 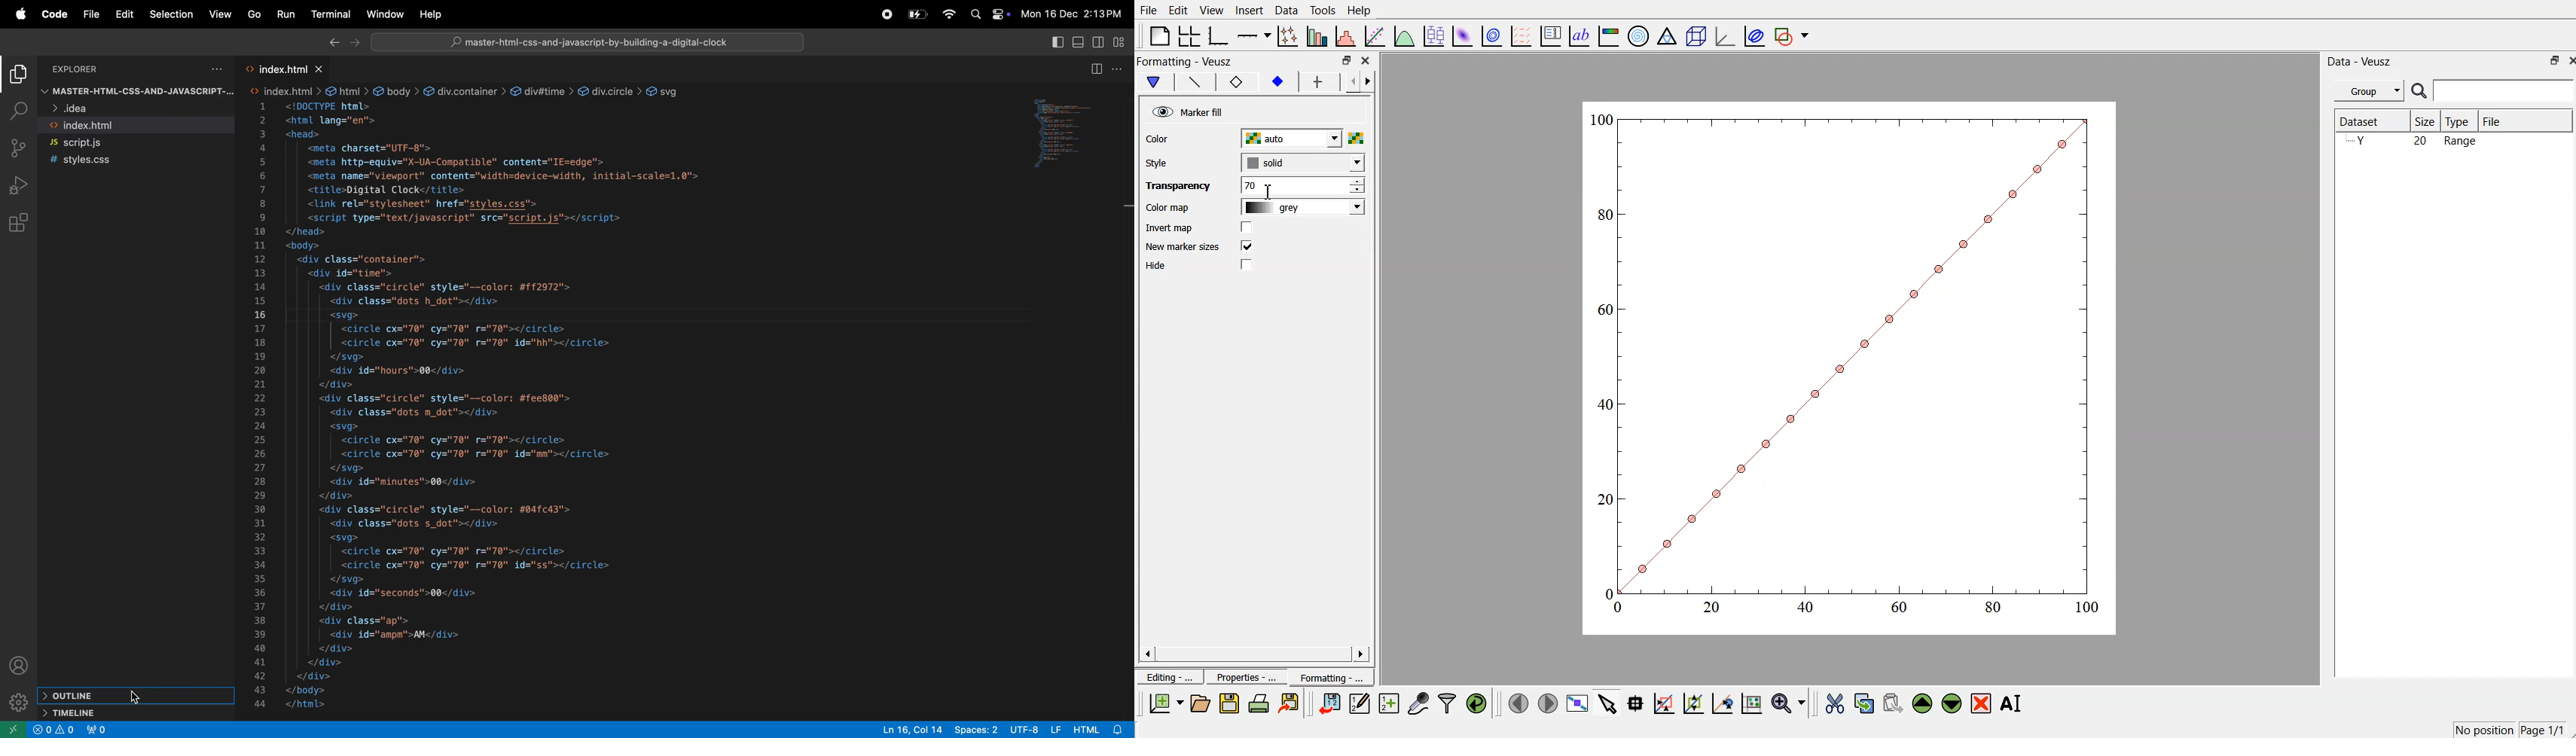 What do you see at coordinates (1723, 35) in the screenshot?
I see `3D graph` at bounding box center [1723, 35].